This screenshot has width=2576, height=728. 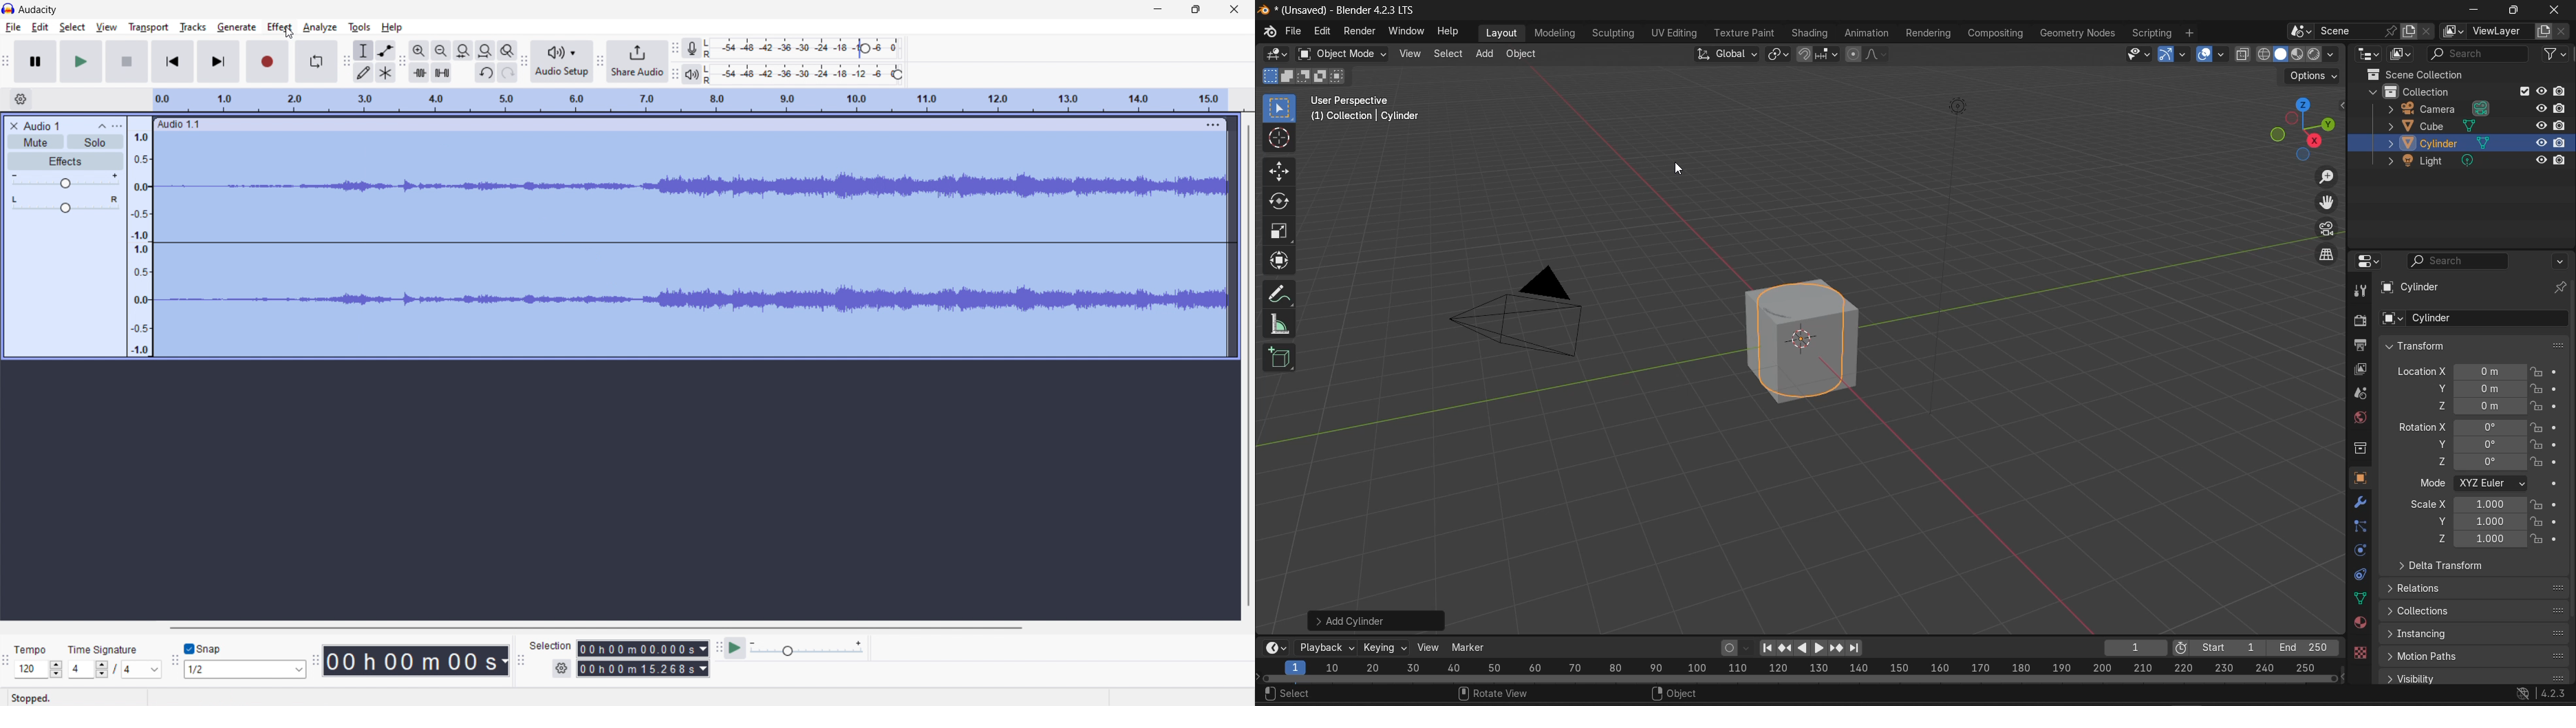 I want to click on material, so click(x=2360, y=622).